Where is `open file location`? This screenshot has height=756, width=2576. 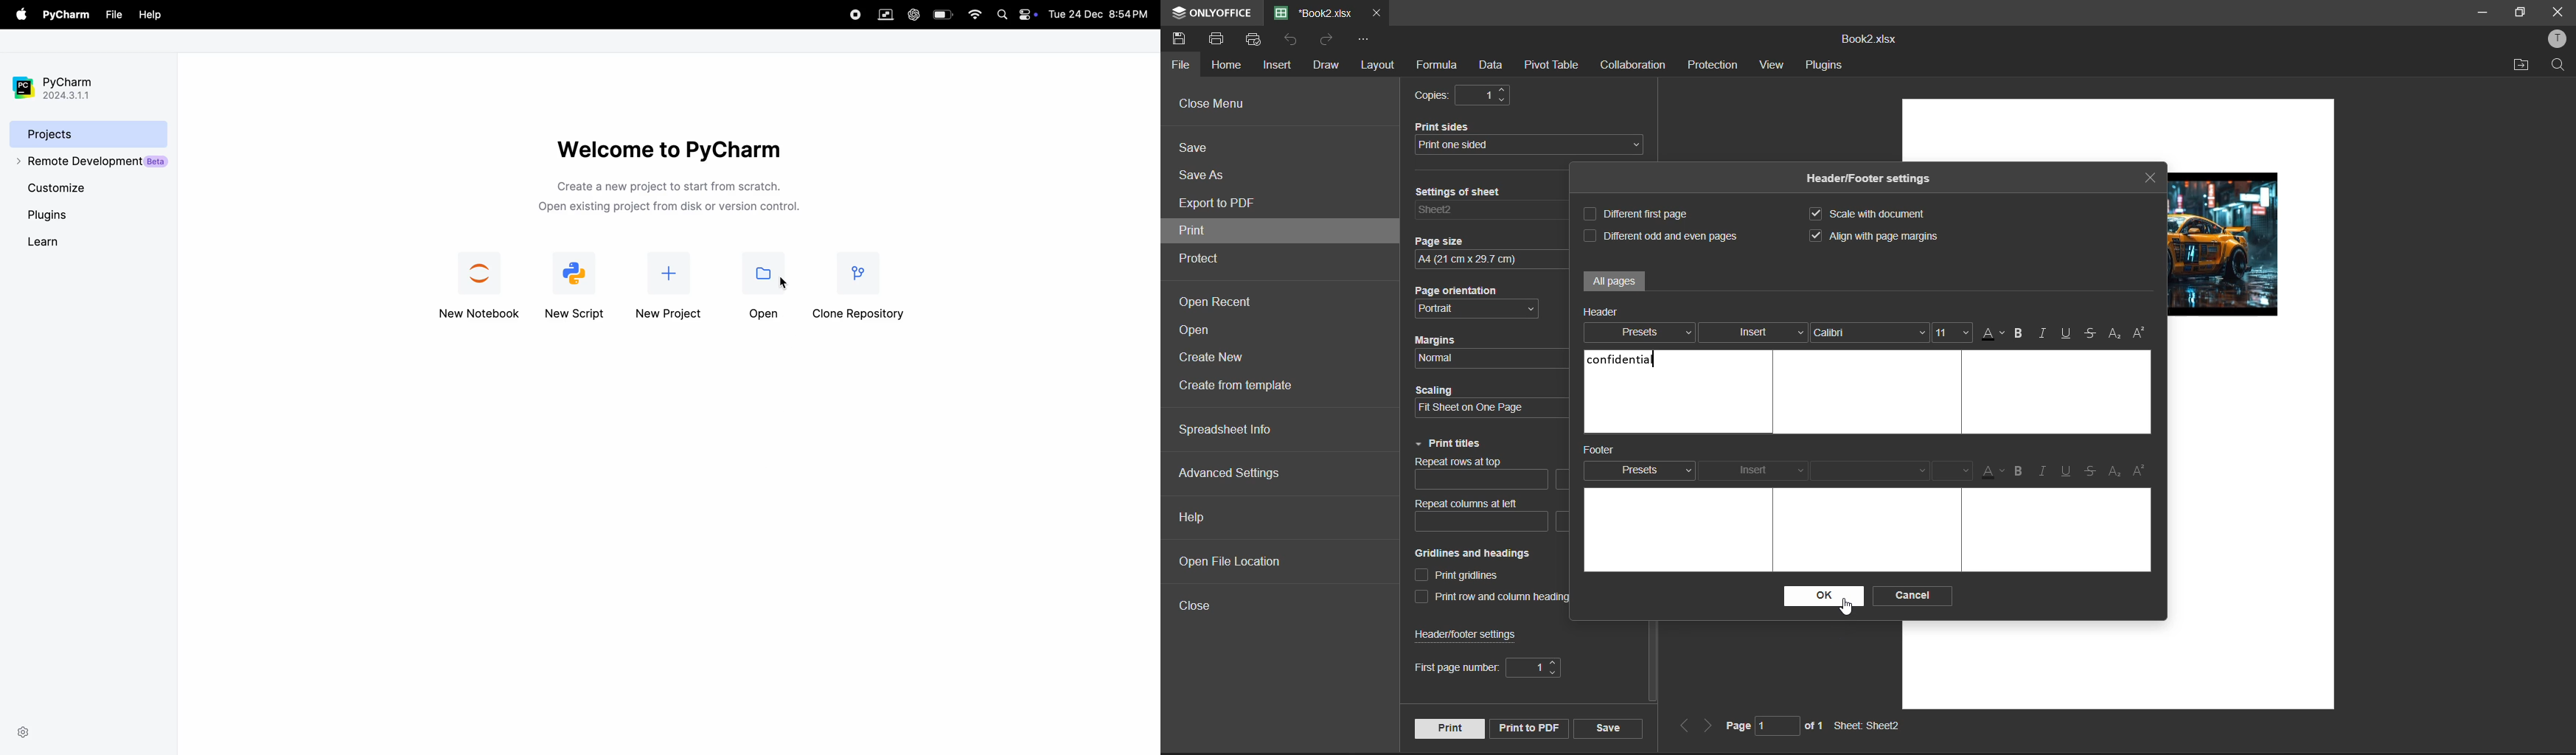
open file location is located at coordinates (1231, 561).